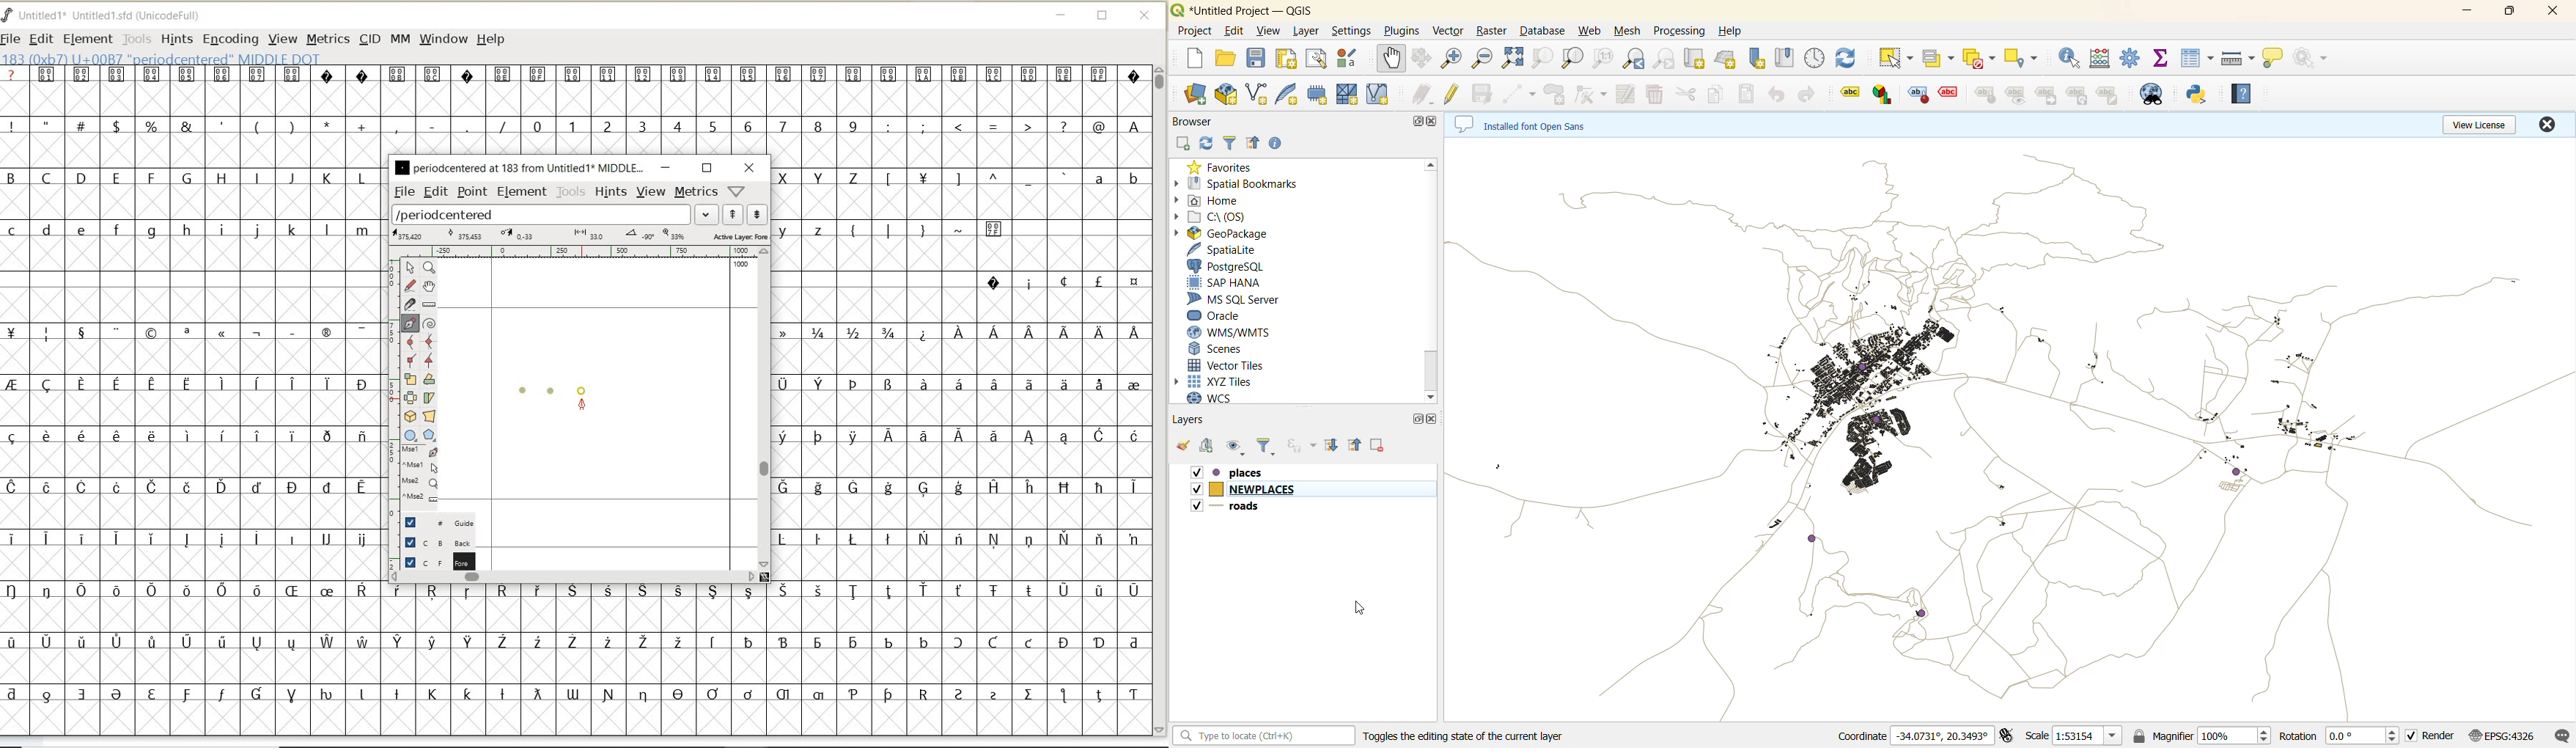 This screenshot has width=2576, height=756. Describe the element at coordinates (2479, 125) in the screenshot. I see `view license` at that location.